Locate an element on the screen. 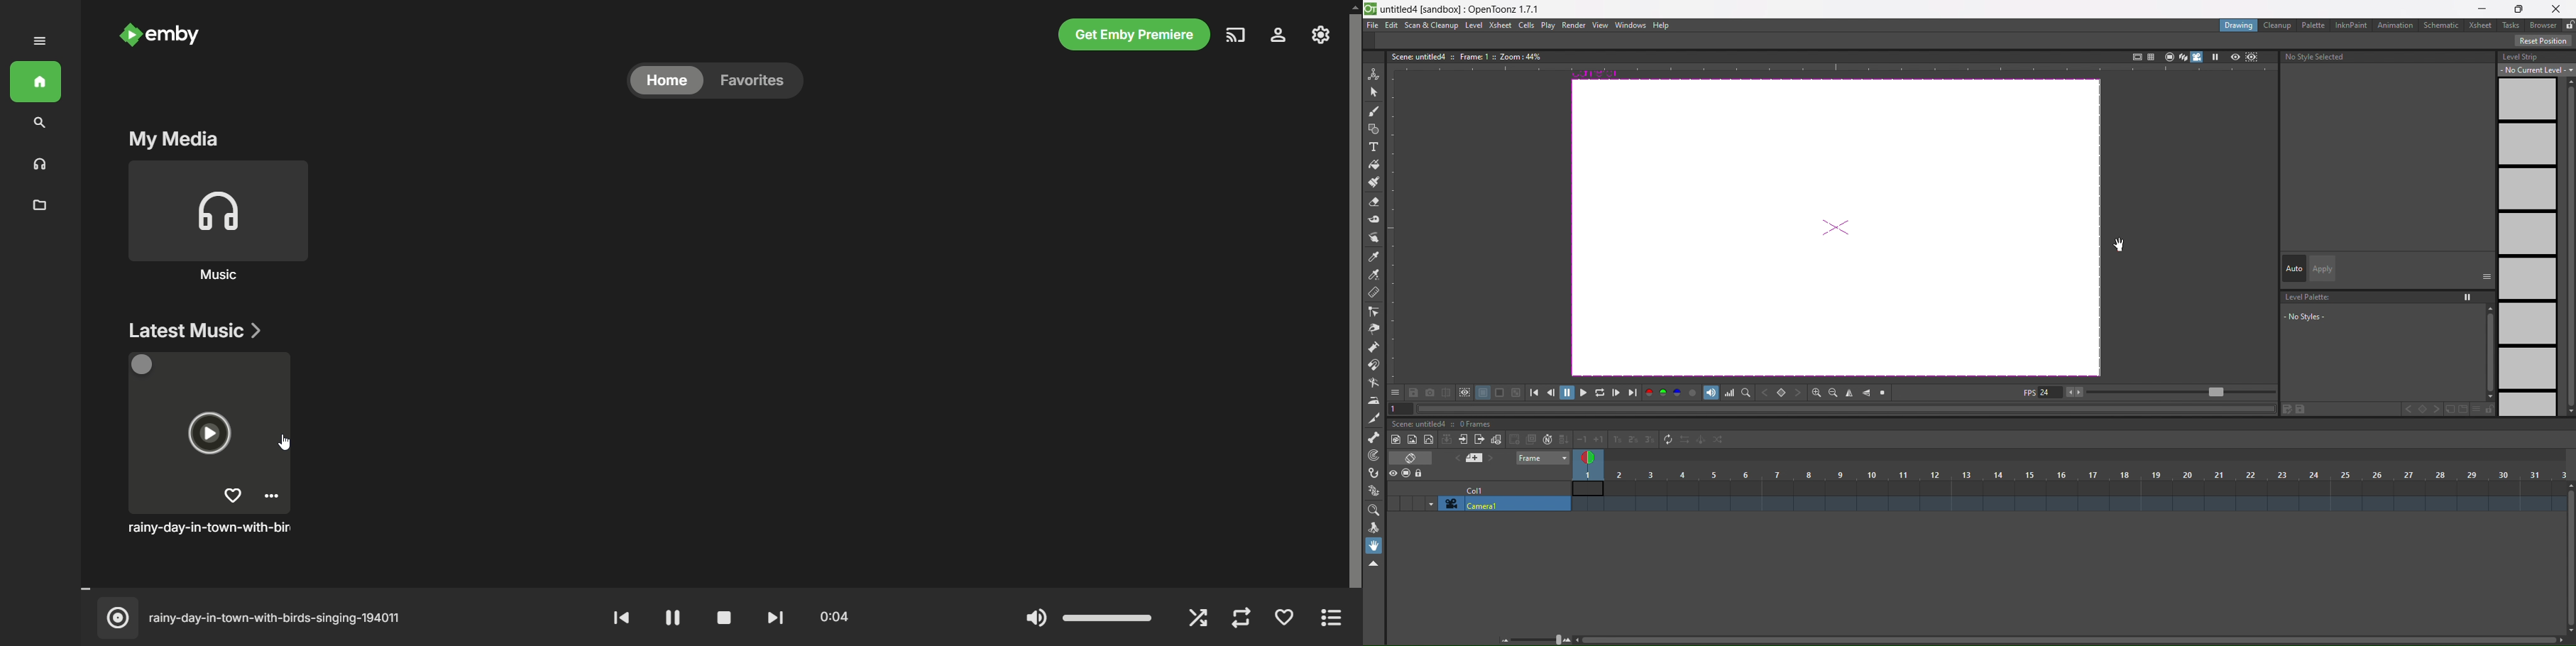 The height and width of the screenshot is (672, 2576). camera view is located at coordinates (2190, 57).